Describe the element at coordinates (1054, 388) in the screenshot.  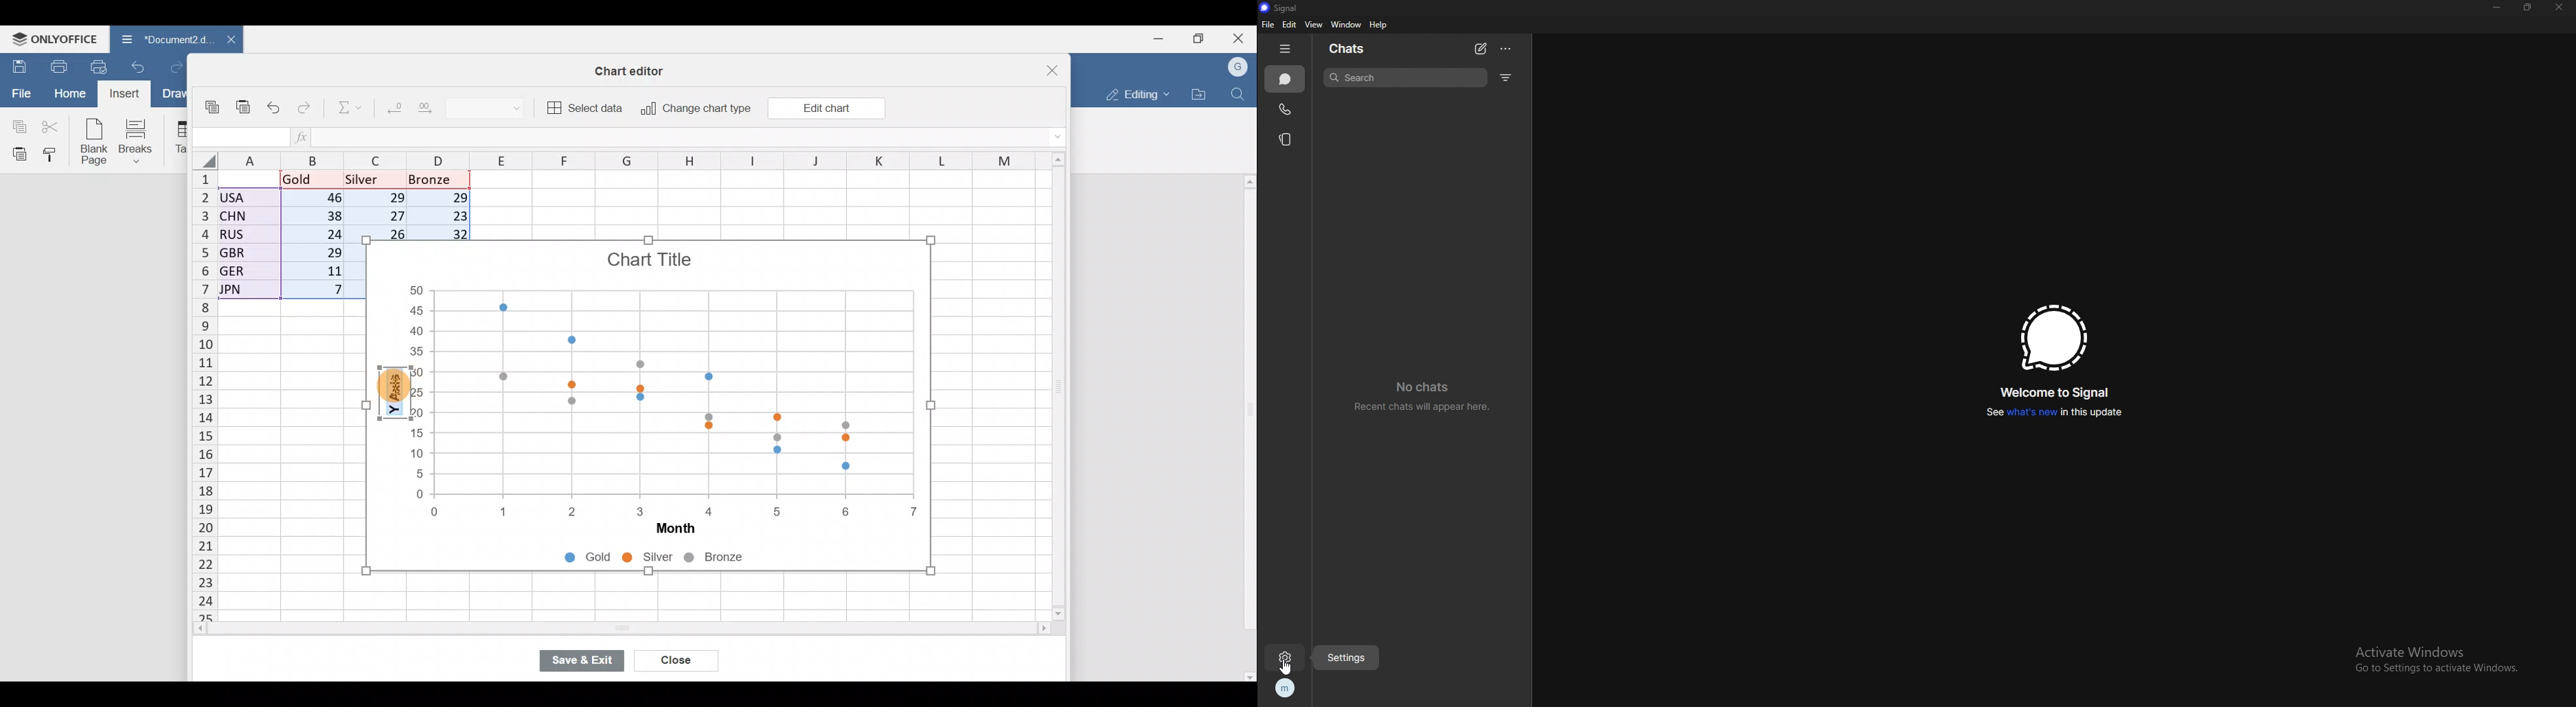
I see `Scroll bar` at that location.